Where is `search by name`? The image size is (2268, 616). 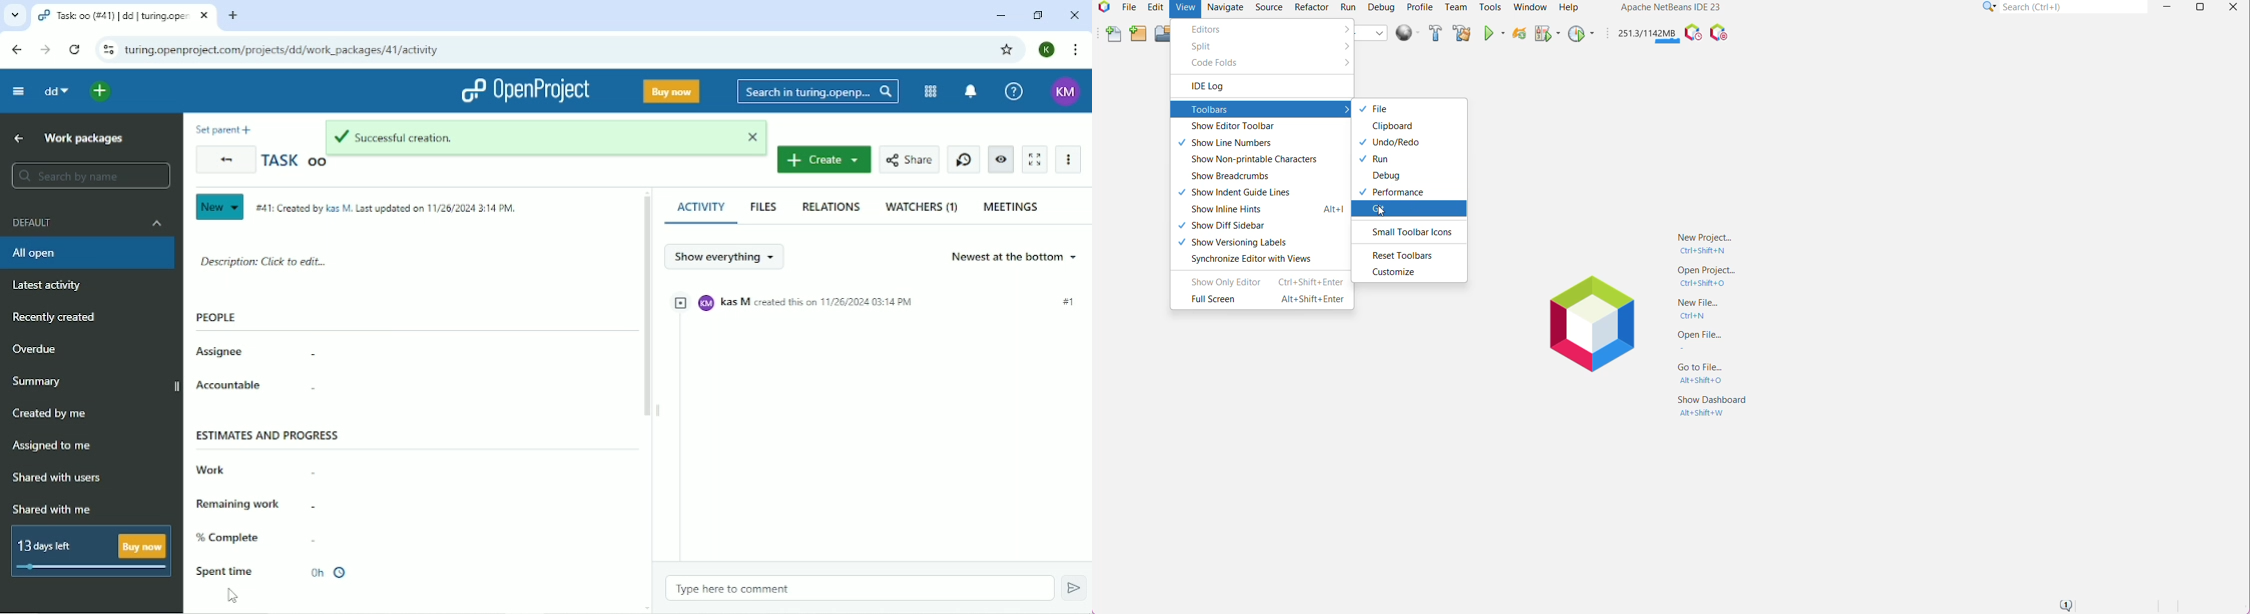
search by name is located at coordinates (89, 176).